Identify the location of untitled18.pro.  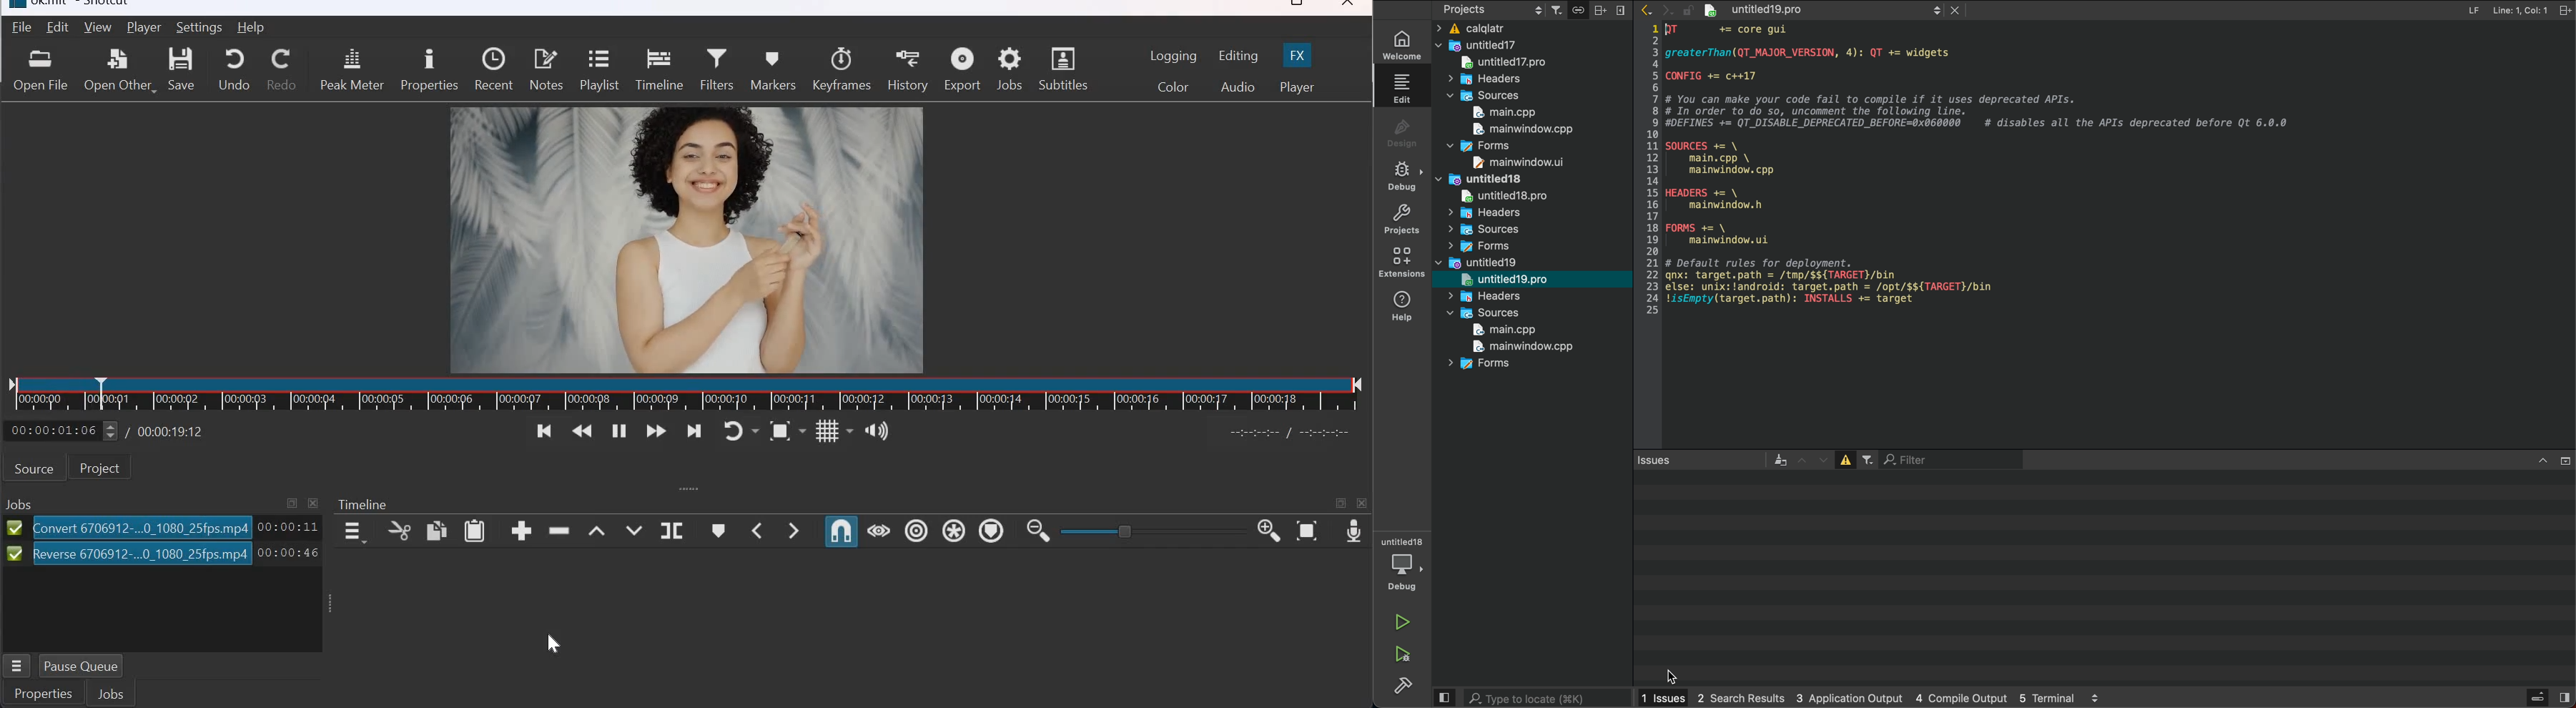
(1504, 197).